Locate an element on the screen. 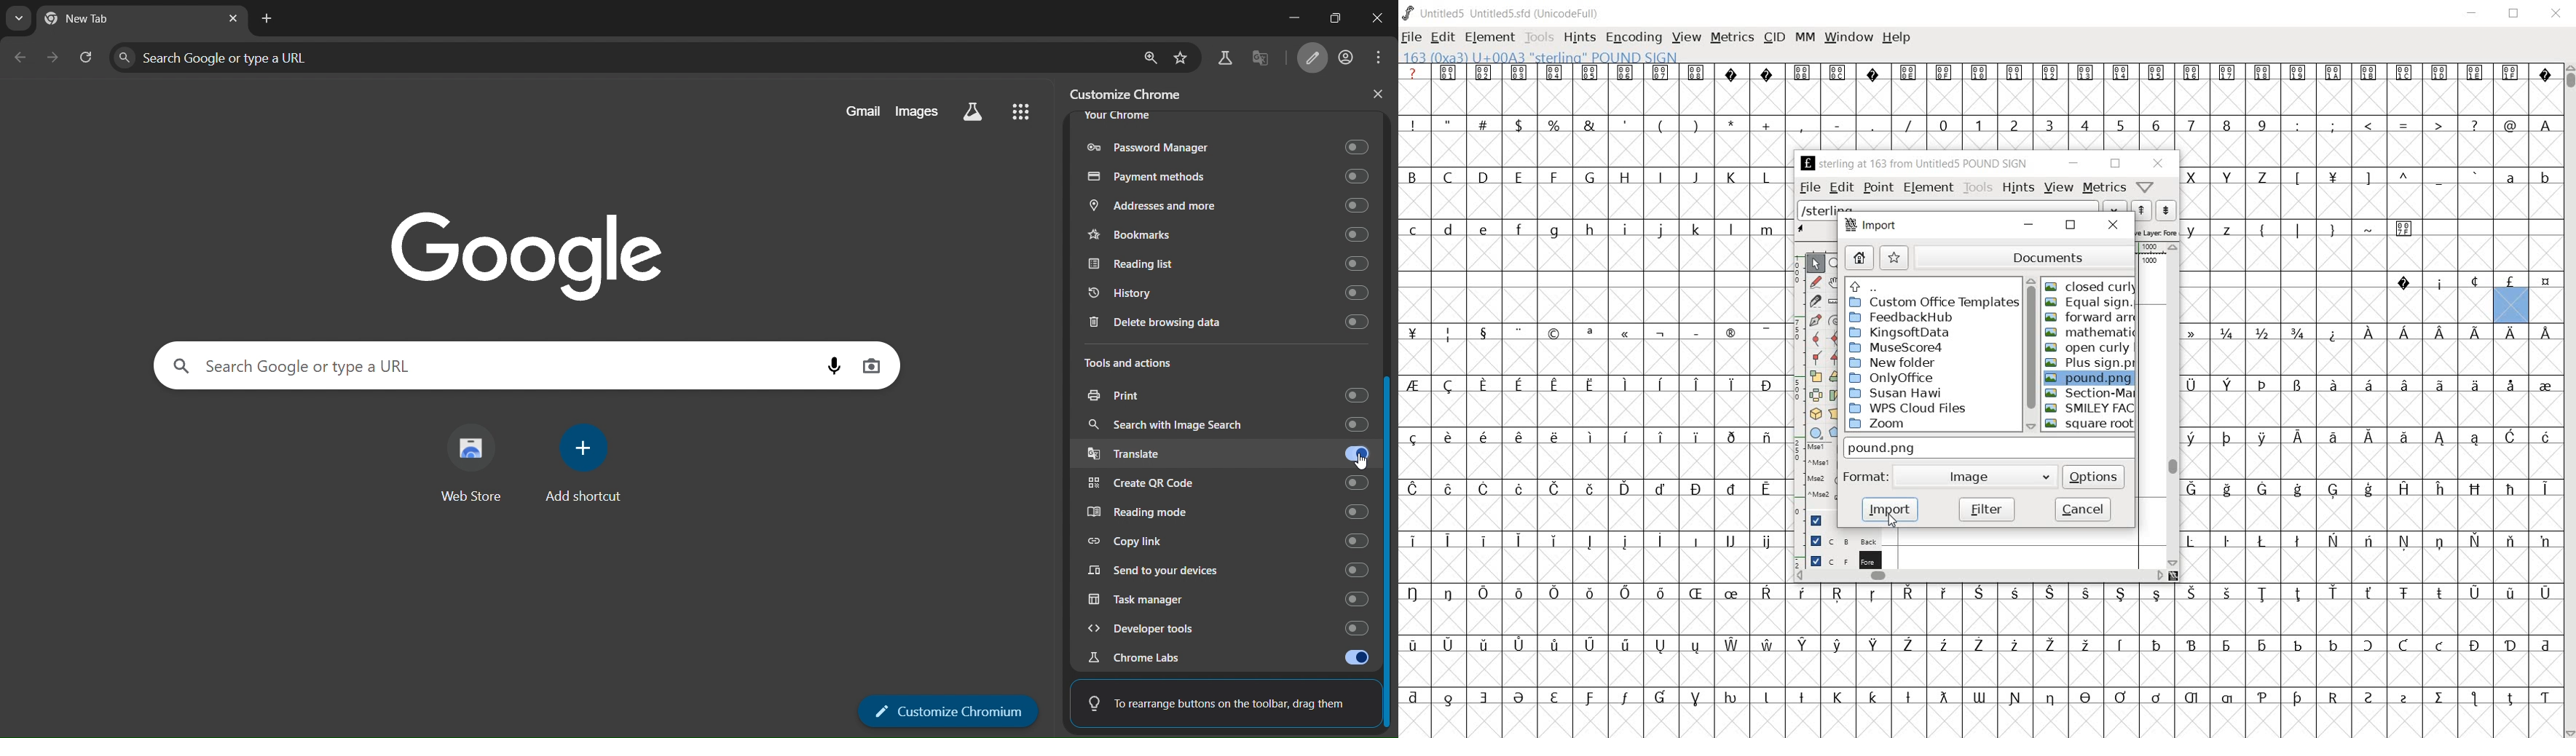 The image size is (2576, 756). close is located at coordinates (2557, 14).